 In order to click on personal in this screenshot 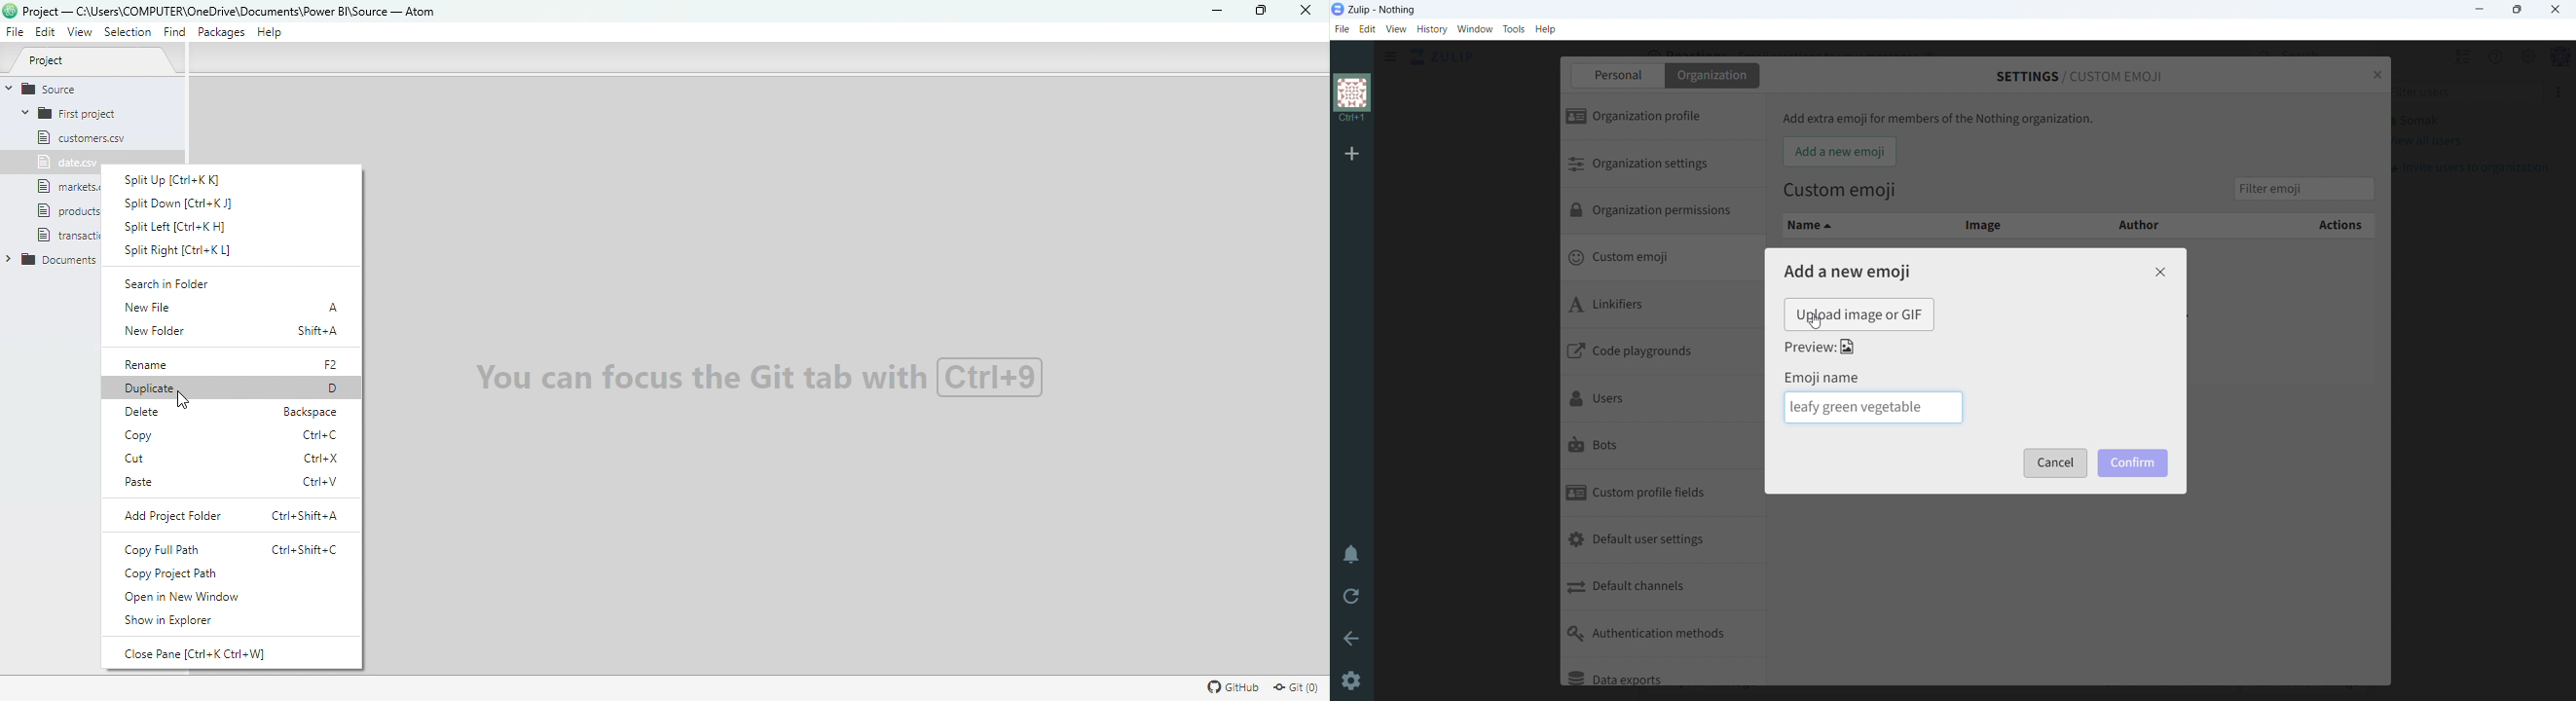, I will do `click(1616, 75)`.